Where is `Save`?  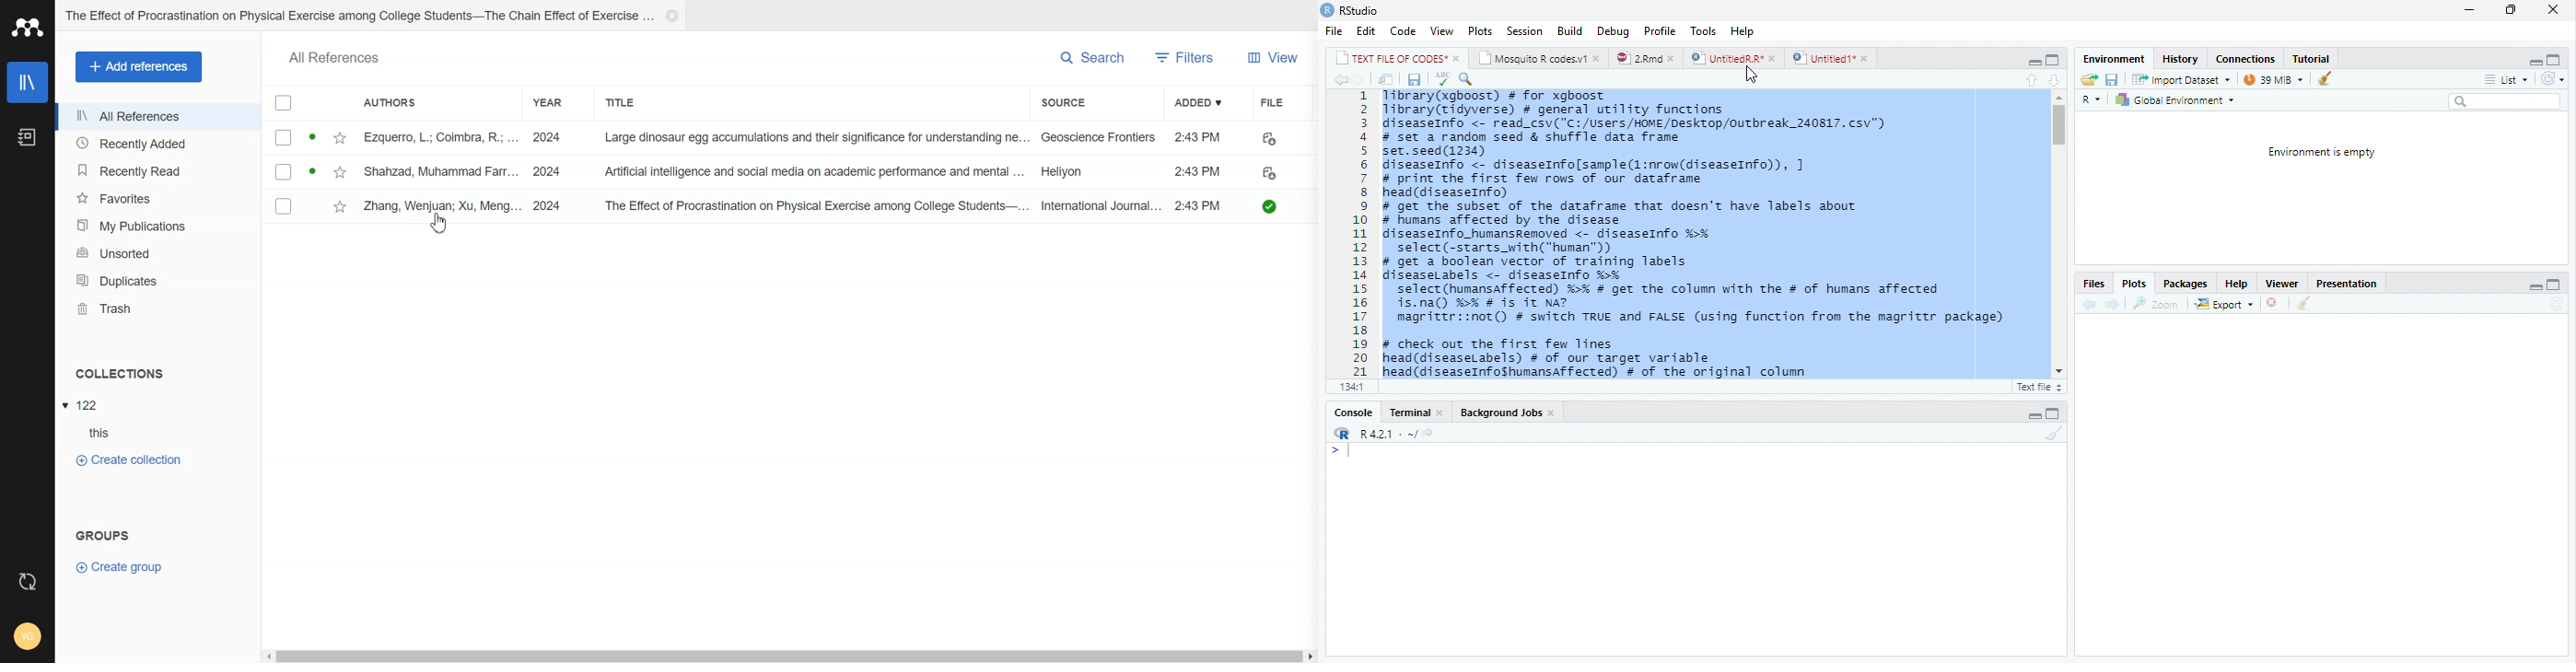 Save is located at coordinates (2113, 78).